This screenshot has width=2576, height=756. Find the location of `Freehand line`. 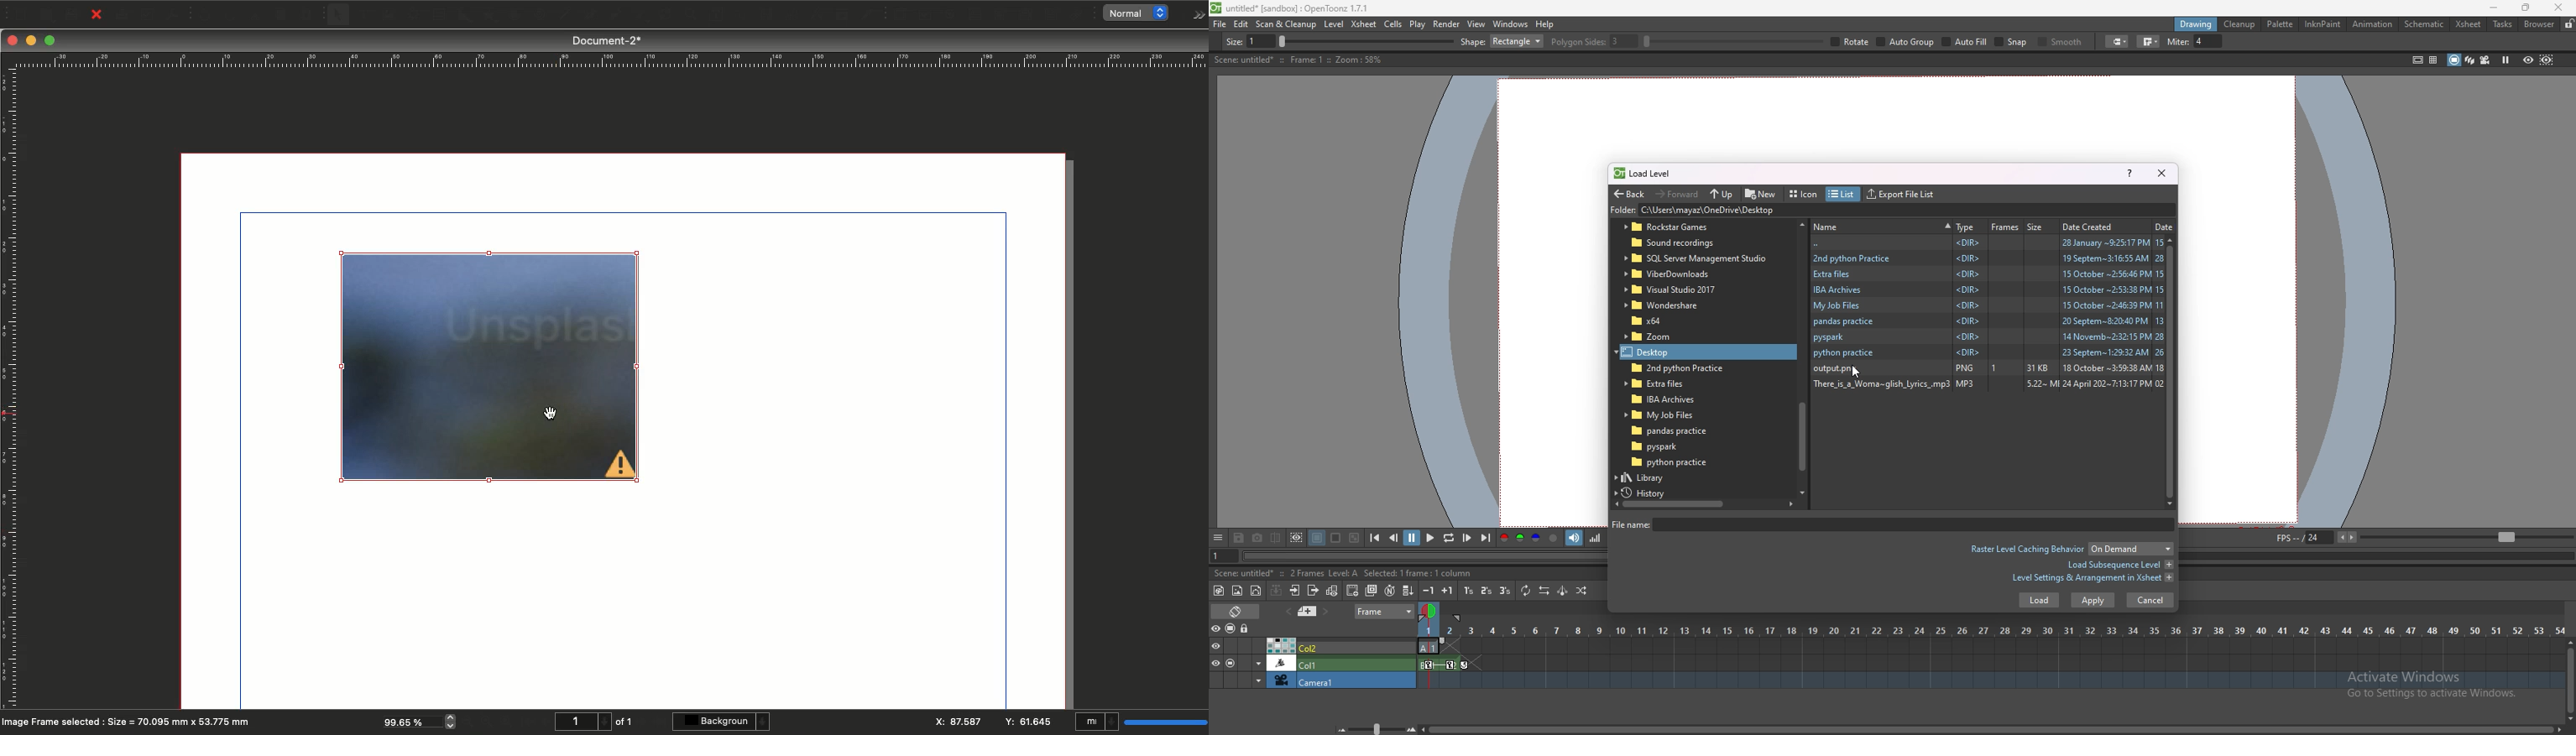

Freehand line is located at coordinates (611, 16).